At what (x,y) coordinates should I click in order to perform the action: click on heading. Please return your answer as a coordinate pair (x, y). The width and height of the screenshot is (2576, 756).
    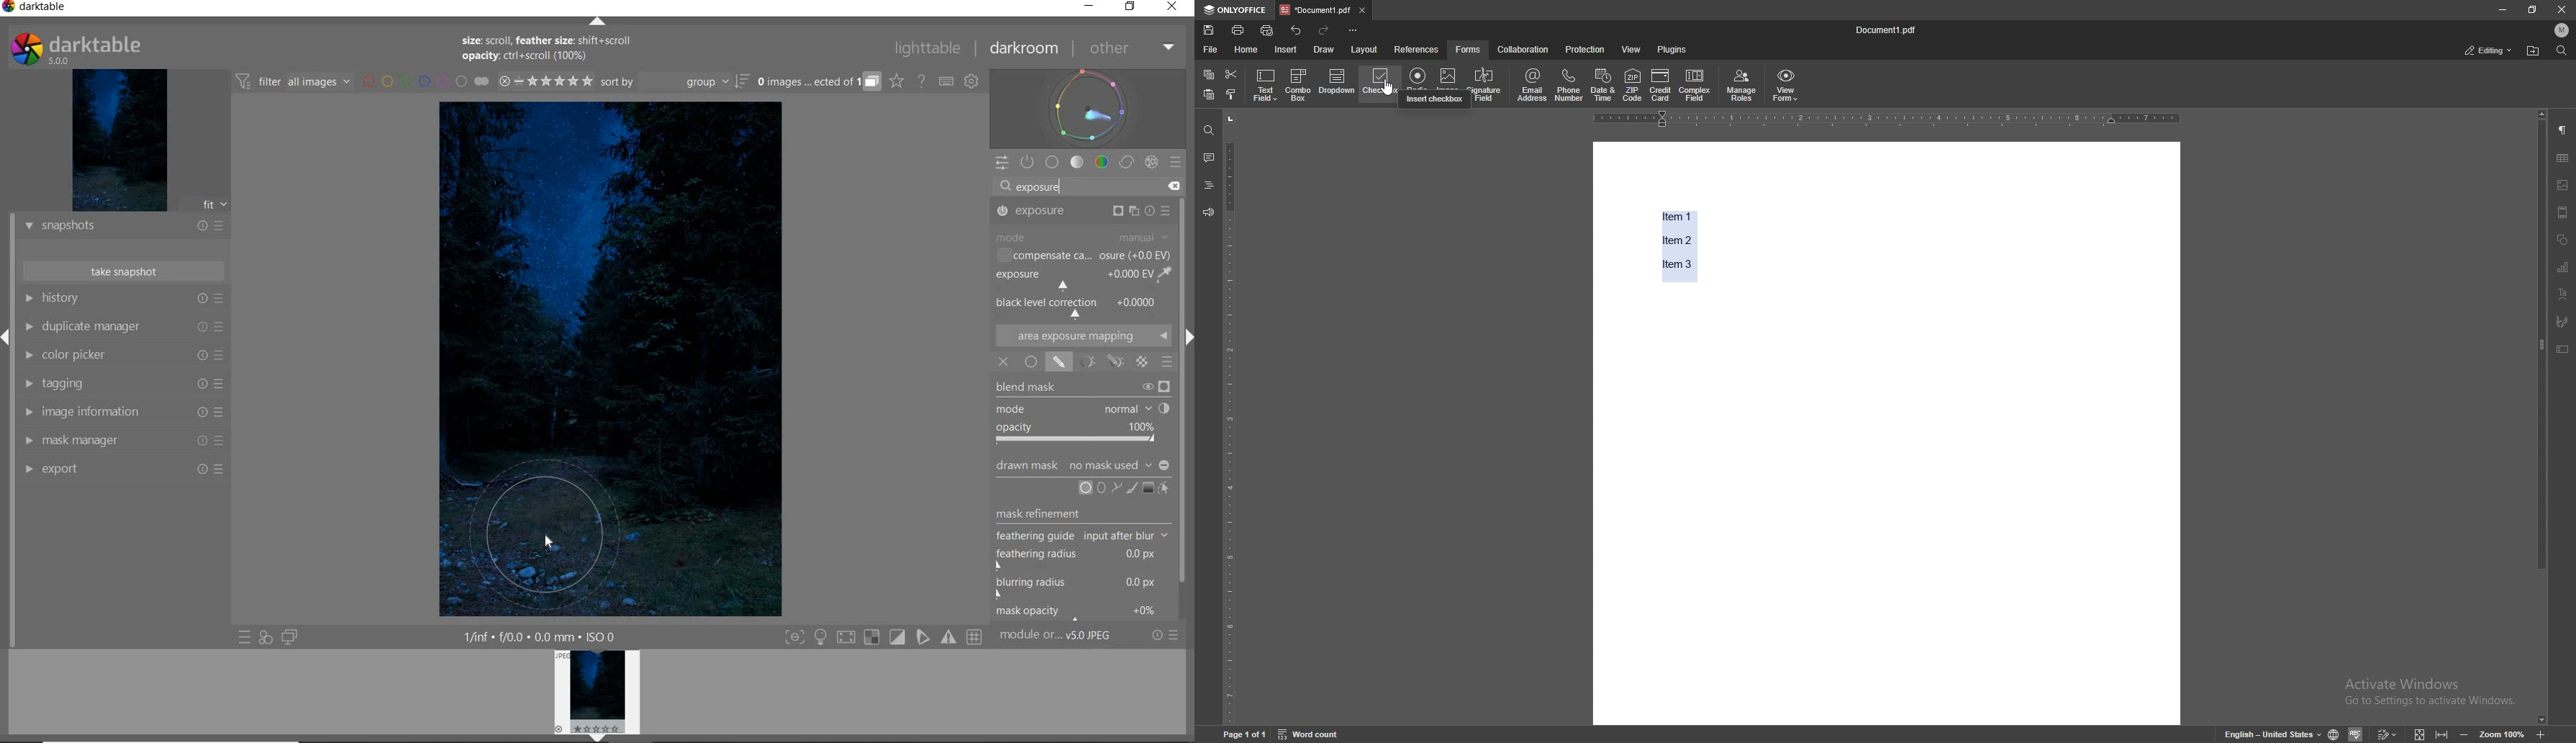
    Looking at the image, I should click on (1208, 185).